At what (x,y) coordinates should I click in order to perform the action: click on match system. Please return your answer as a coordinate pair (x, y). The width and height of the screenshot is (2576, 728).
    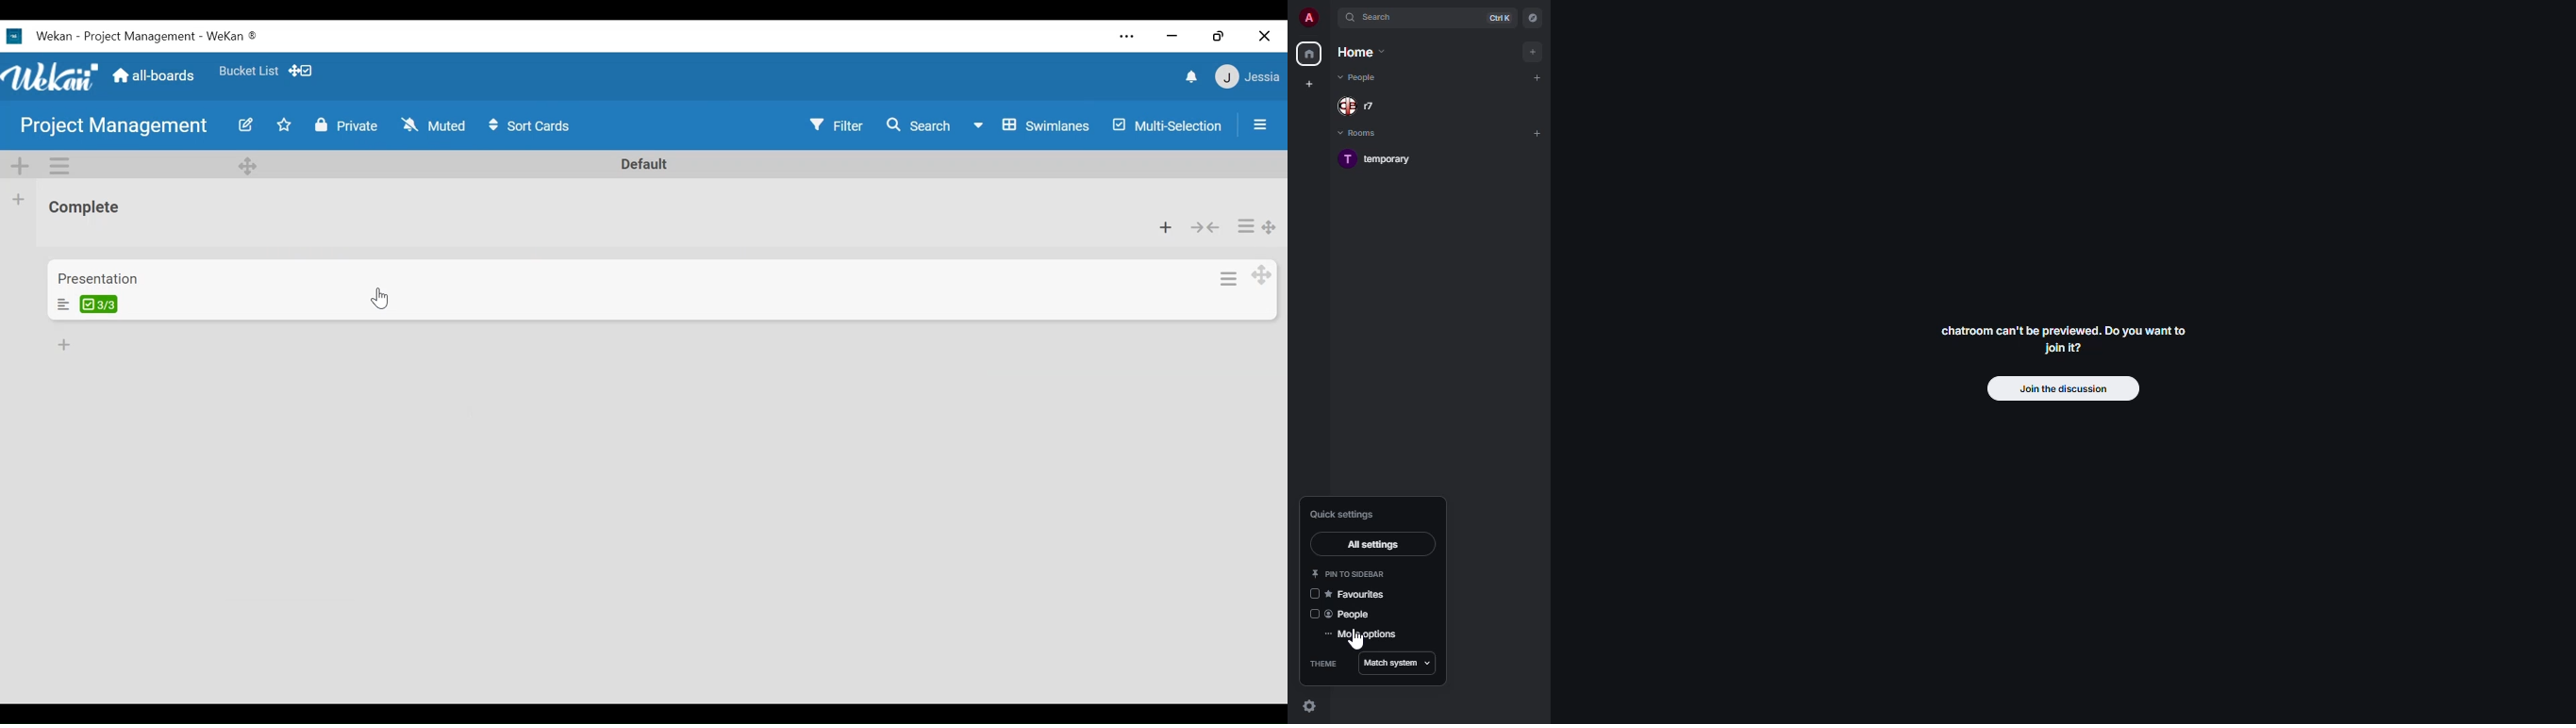
    Looking at the image, I should click on (1399, 664).